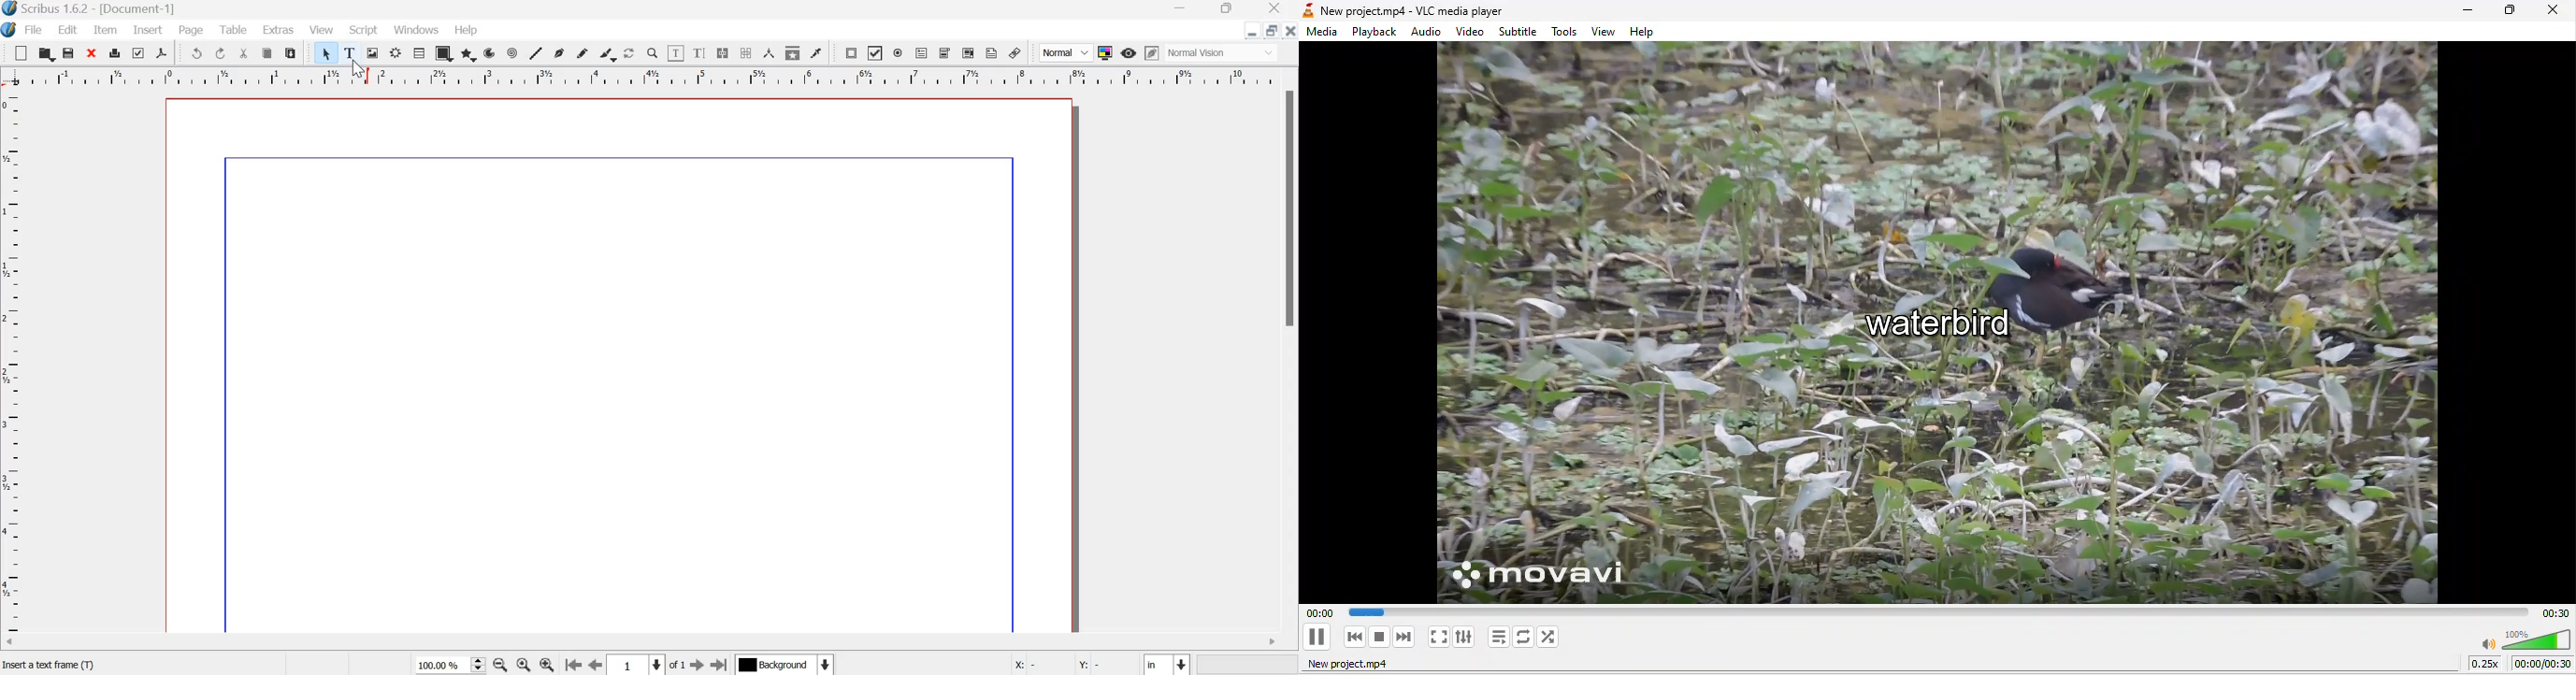  What do you see at coordinates (1349, 637) in the screenshot?
I see `previous media` at bounding box center [1349, 637].